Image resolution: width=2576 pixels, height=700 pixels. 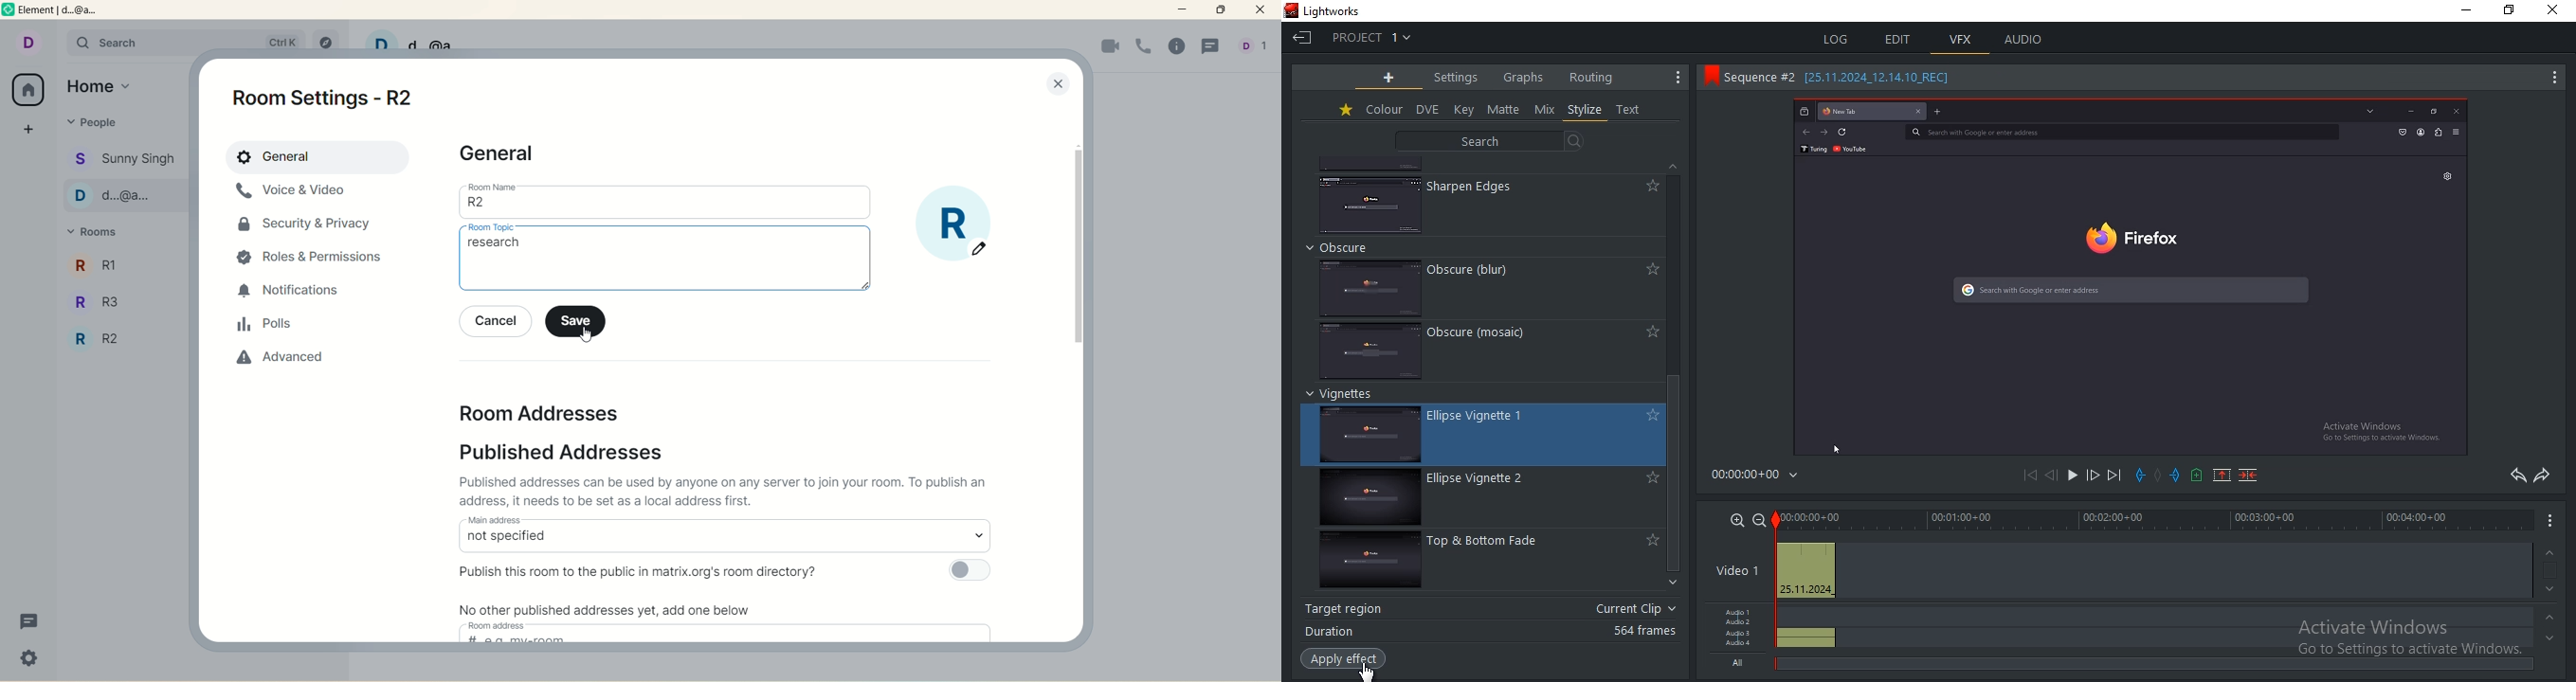 I want to click on general, so click(x=316, y=157).